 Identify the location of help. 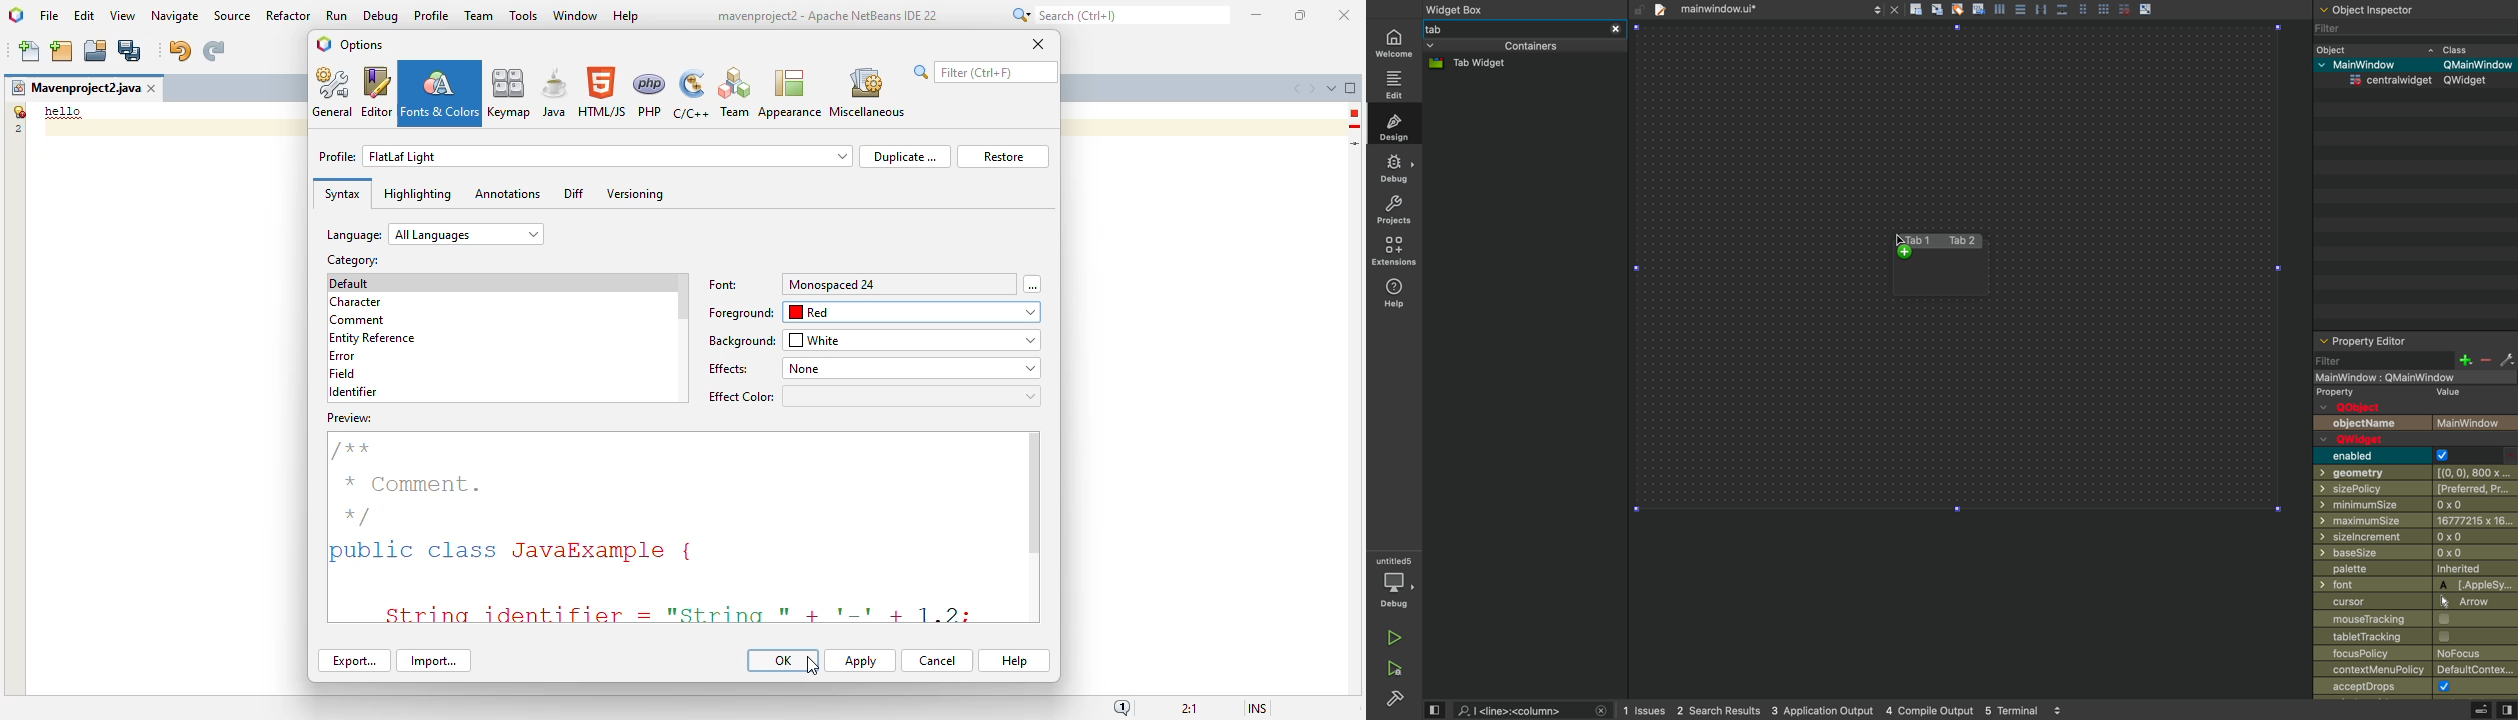
(627, 17).